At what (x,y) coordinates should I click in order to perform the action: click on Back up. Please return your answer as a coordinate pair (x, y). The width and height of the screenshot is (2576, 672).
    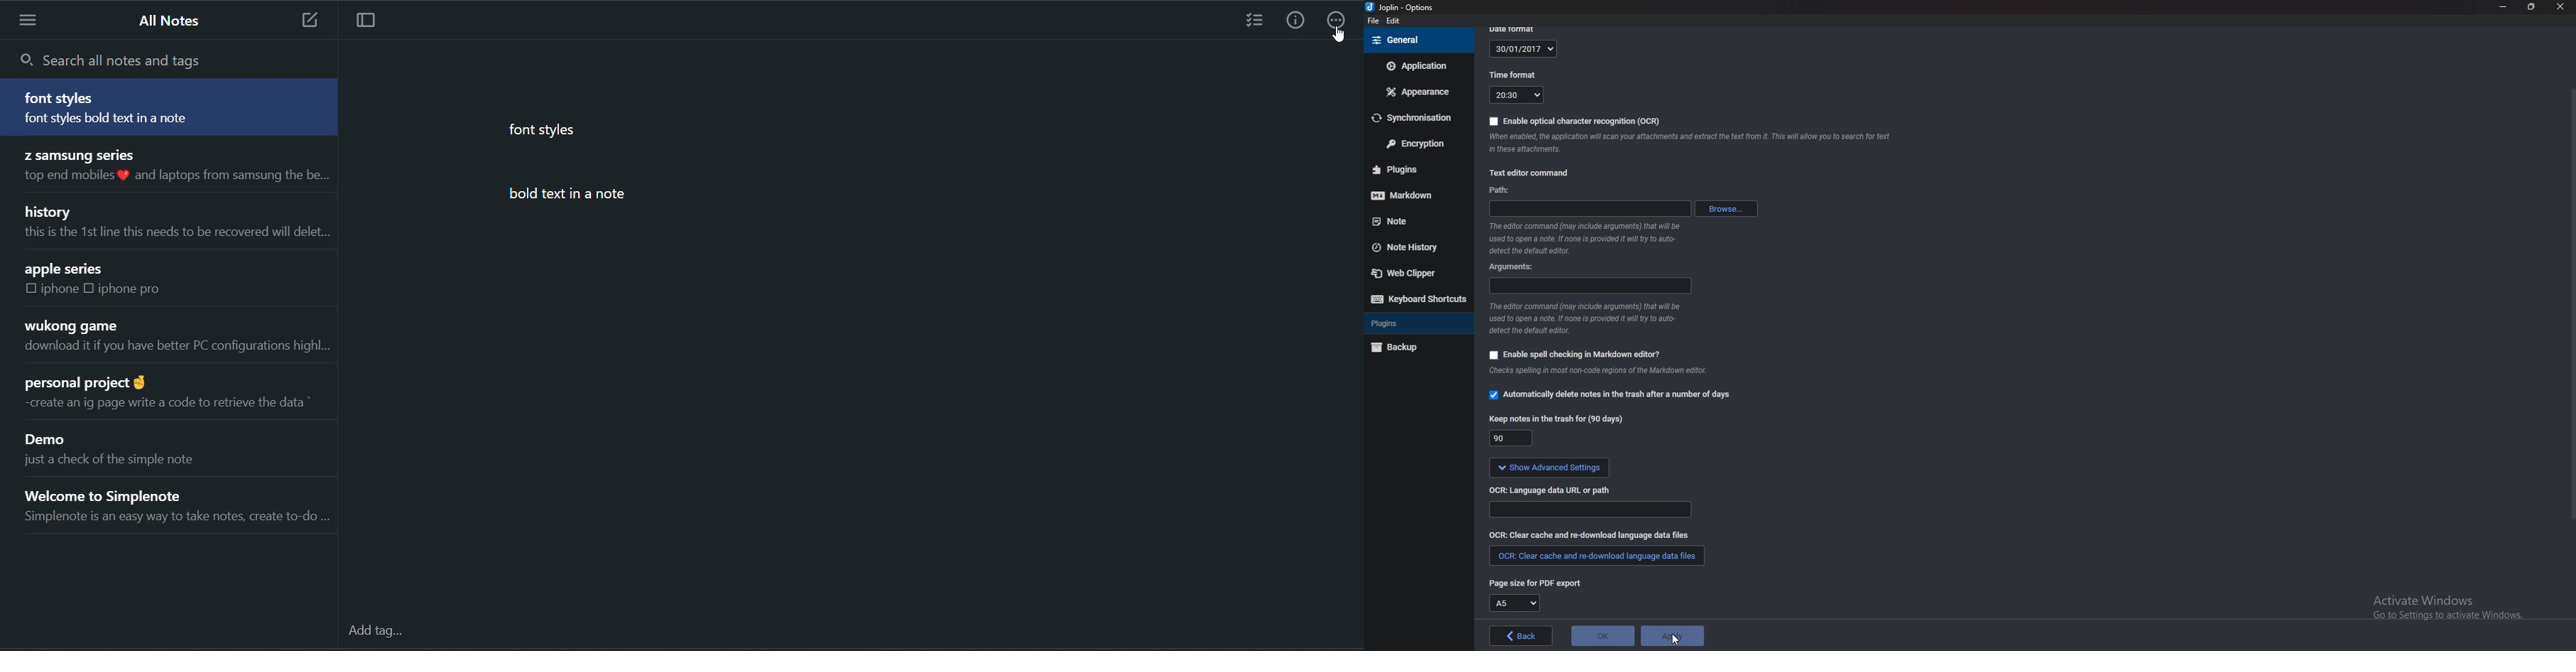
    Looking at the image, I should click on (1414, 347).